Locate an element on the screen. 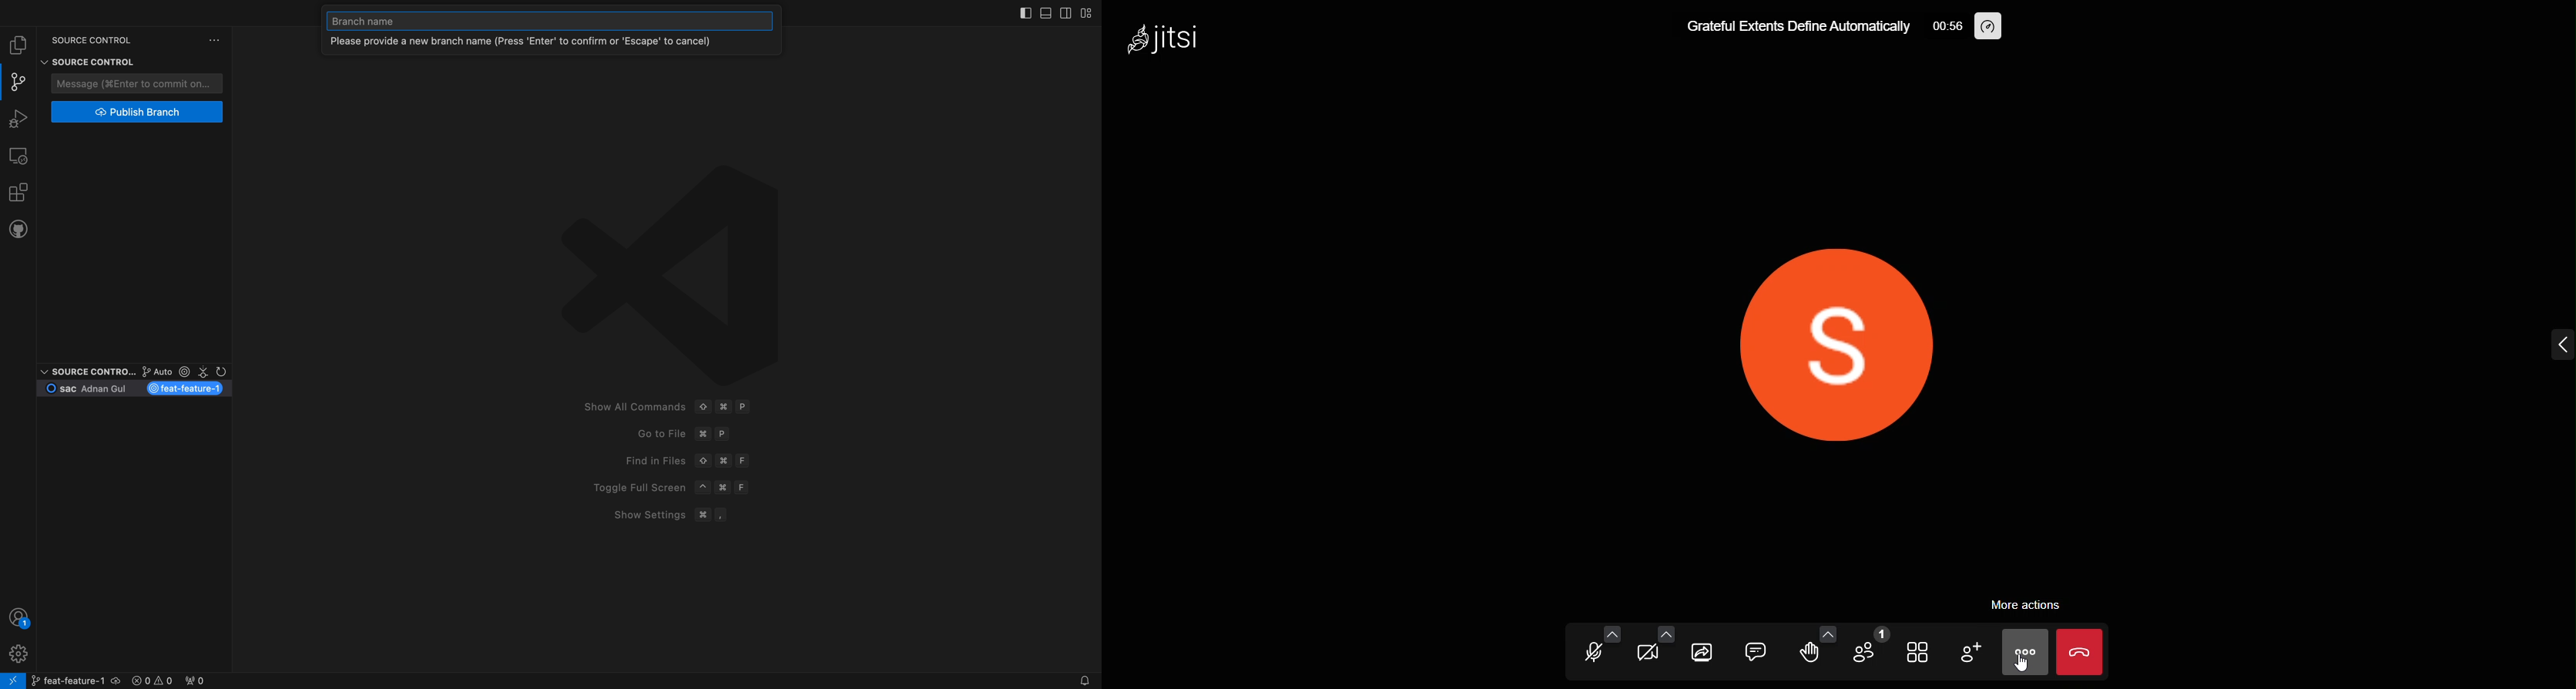  profile is located at coordinates (17, 653).